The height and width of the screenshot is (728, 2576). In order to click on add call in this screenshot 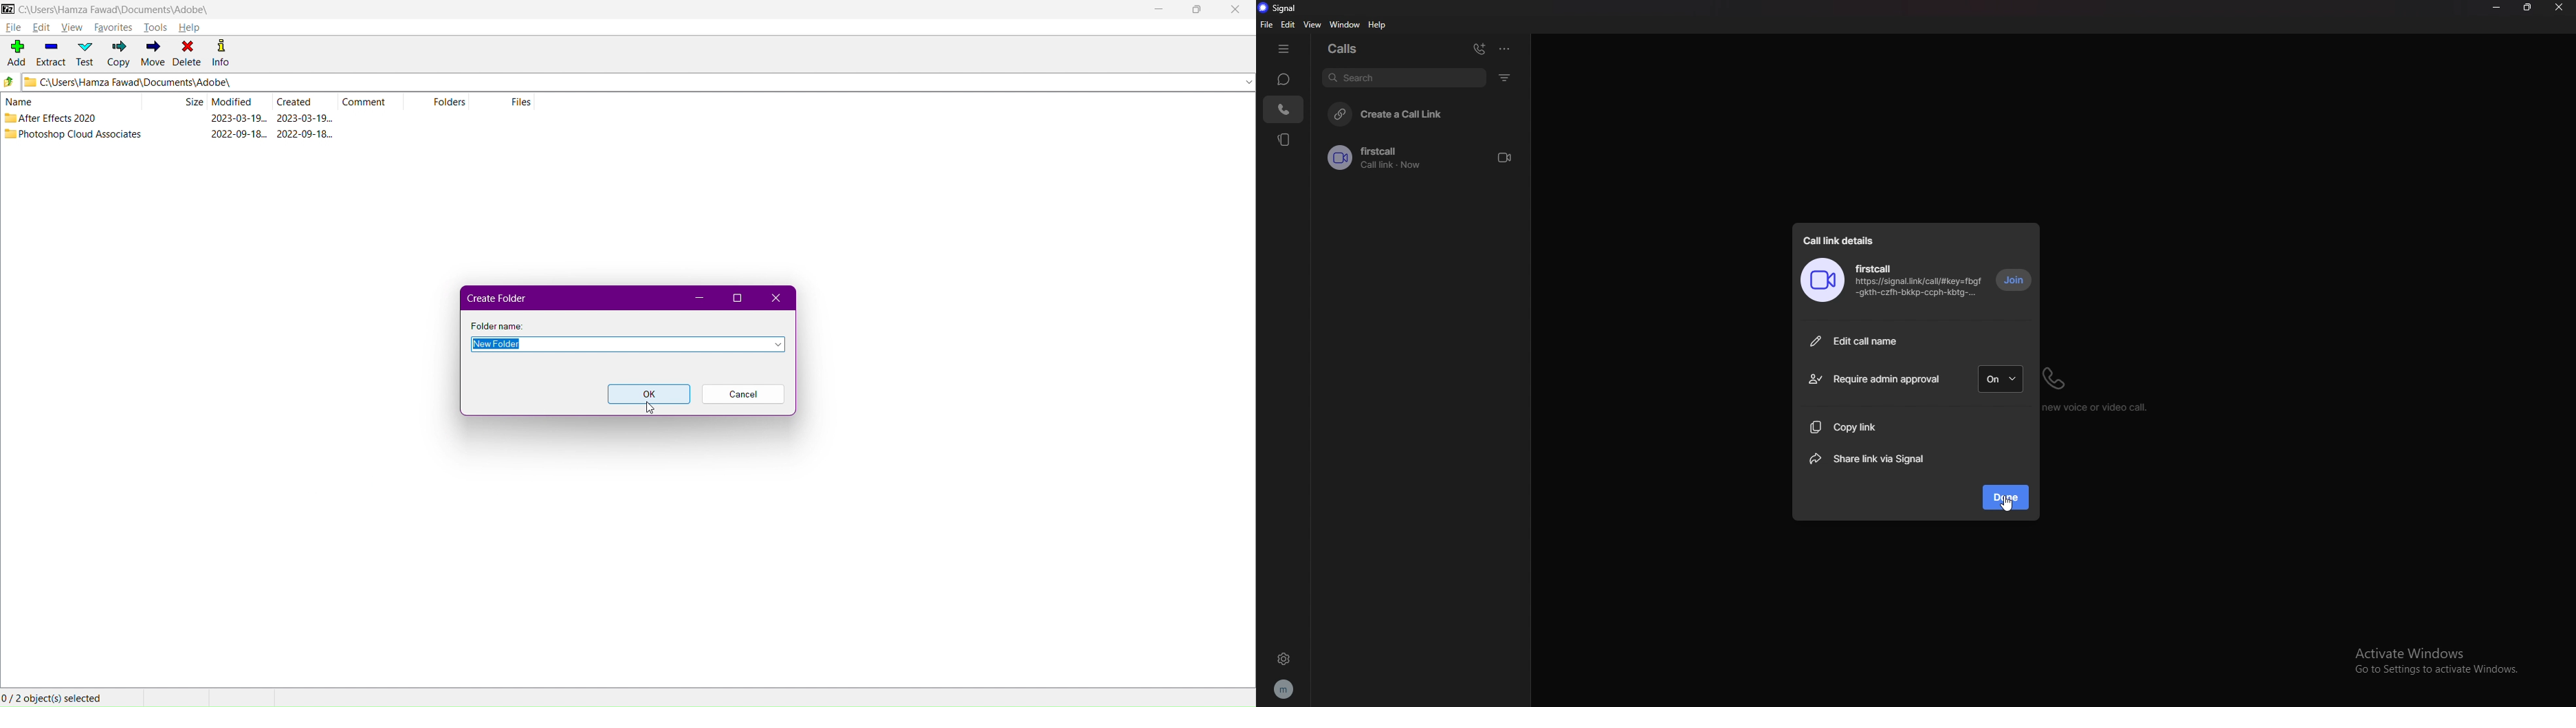, I will do `click(1479, 49)`.